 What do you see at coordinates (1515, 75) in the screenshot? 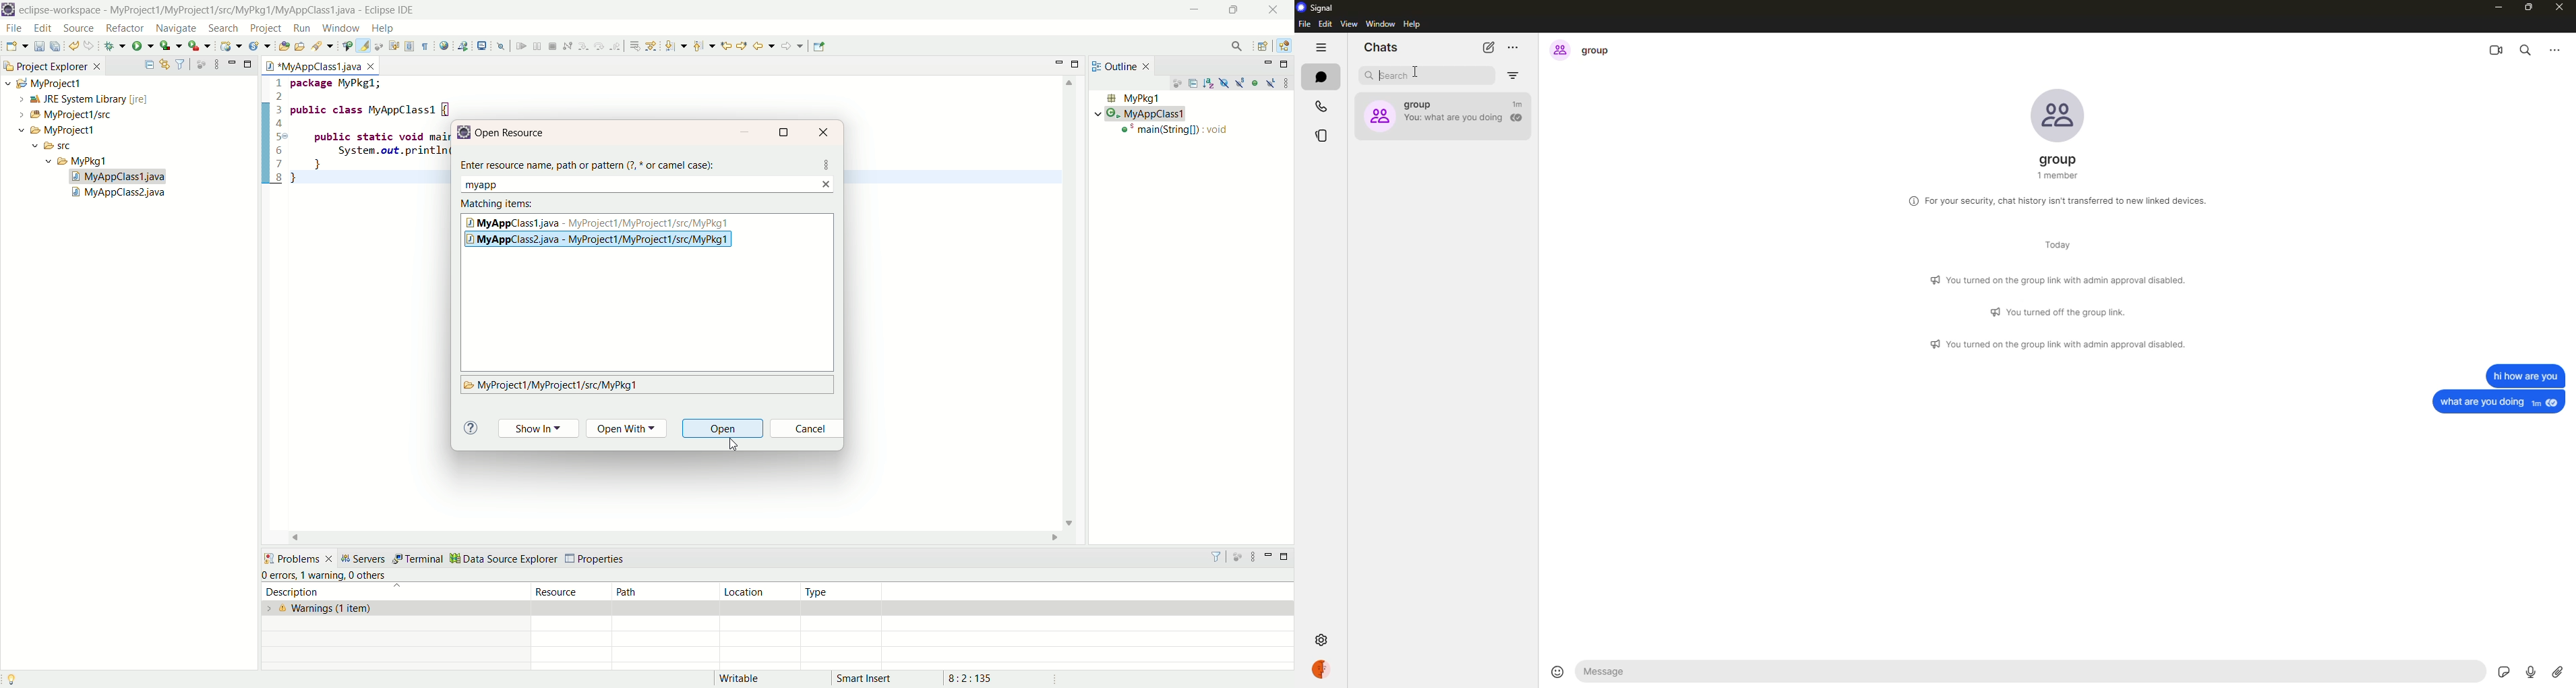
I see `filter` at bounding box center [1515, 75].